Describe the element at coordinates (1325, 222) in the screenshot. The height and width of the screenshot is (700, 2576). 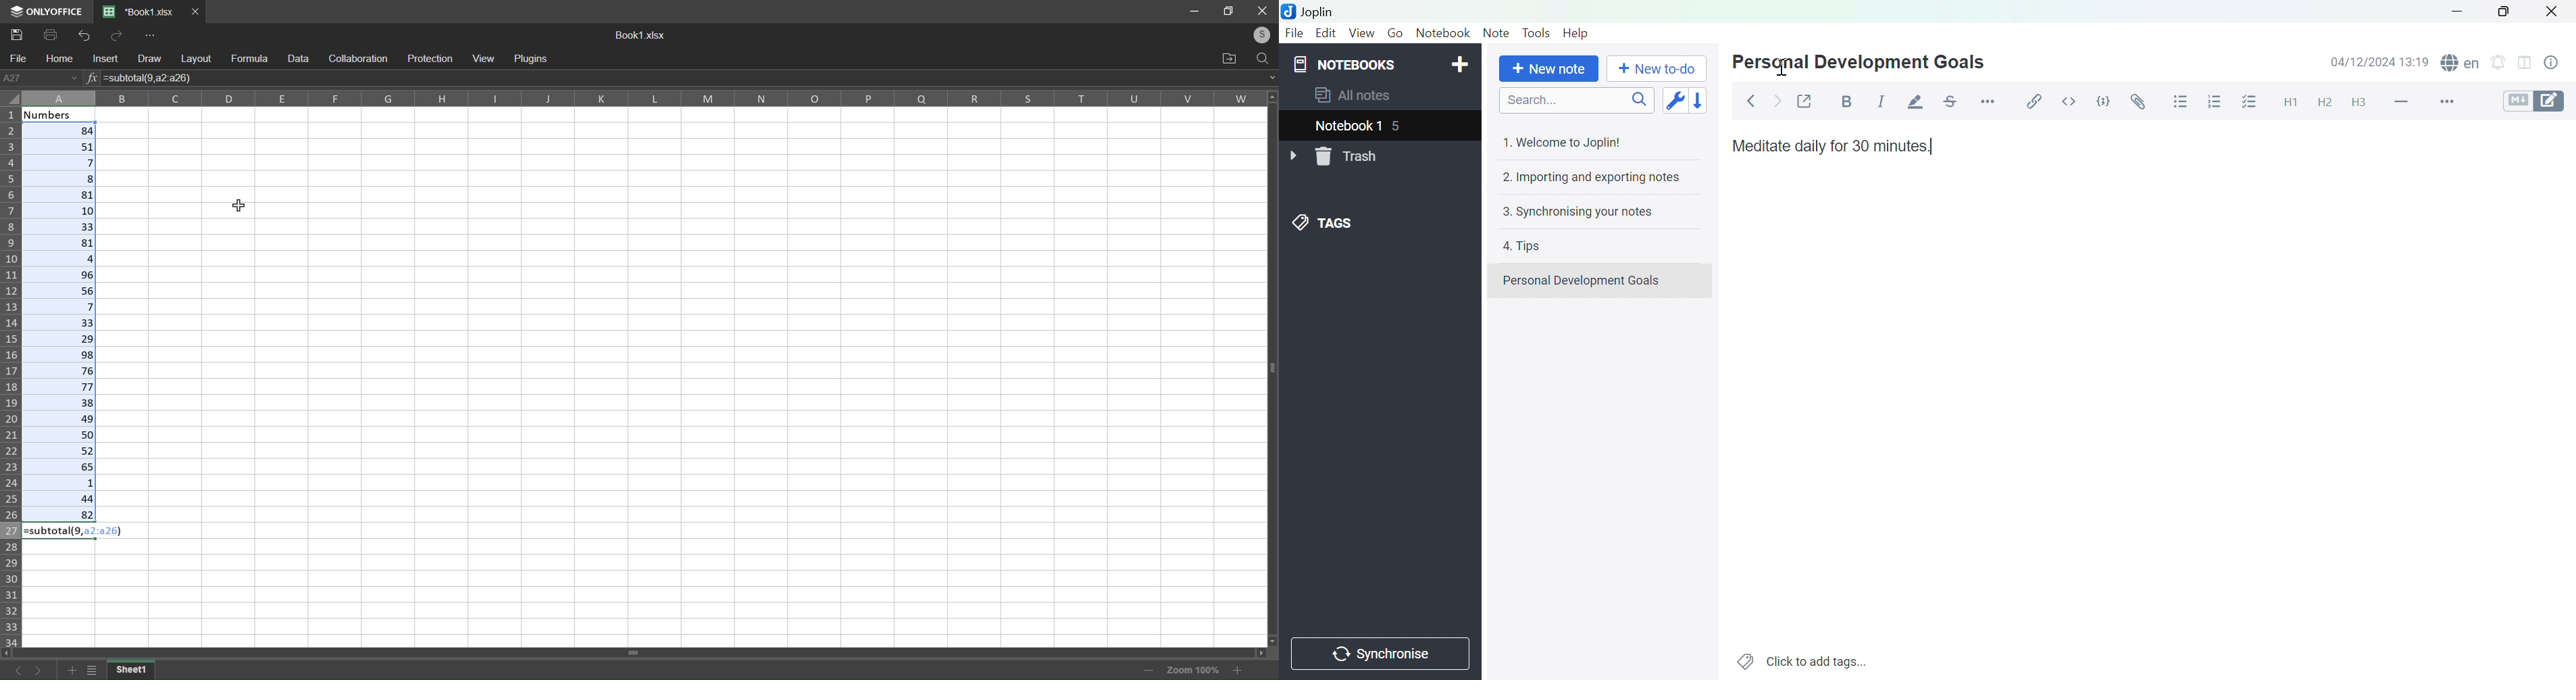
I see `TAGS` at that location.